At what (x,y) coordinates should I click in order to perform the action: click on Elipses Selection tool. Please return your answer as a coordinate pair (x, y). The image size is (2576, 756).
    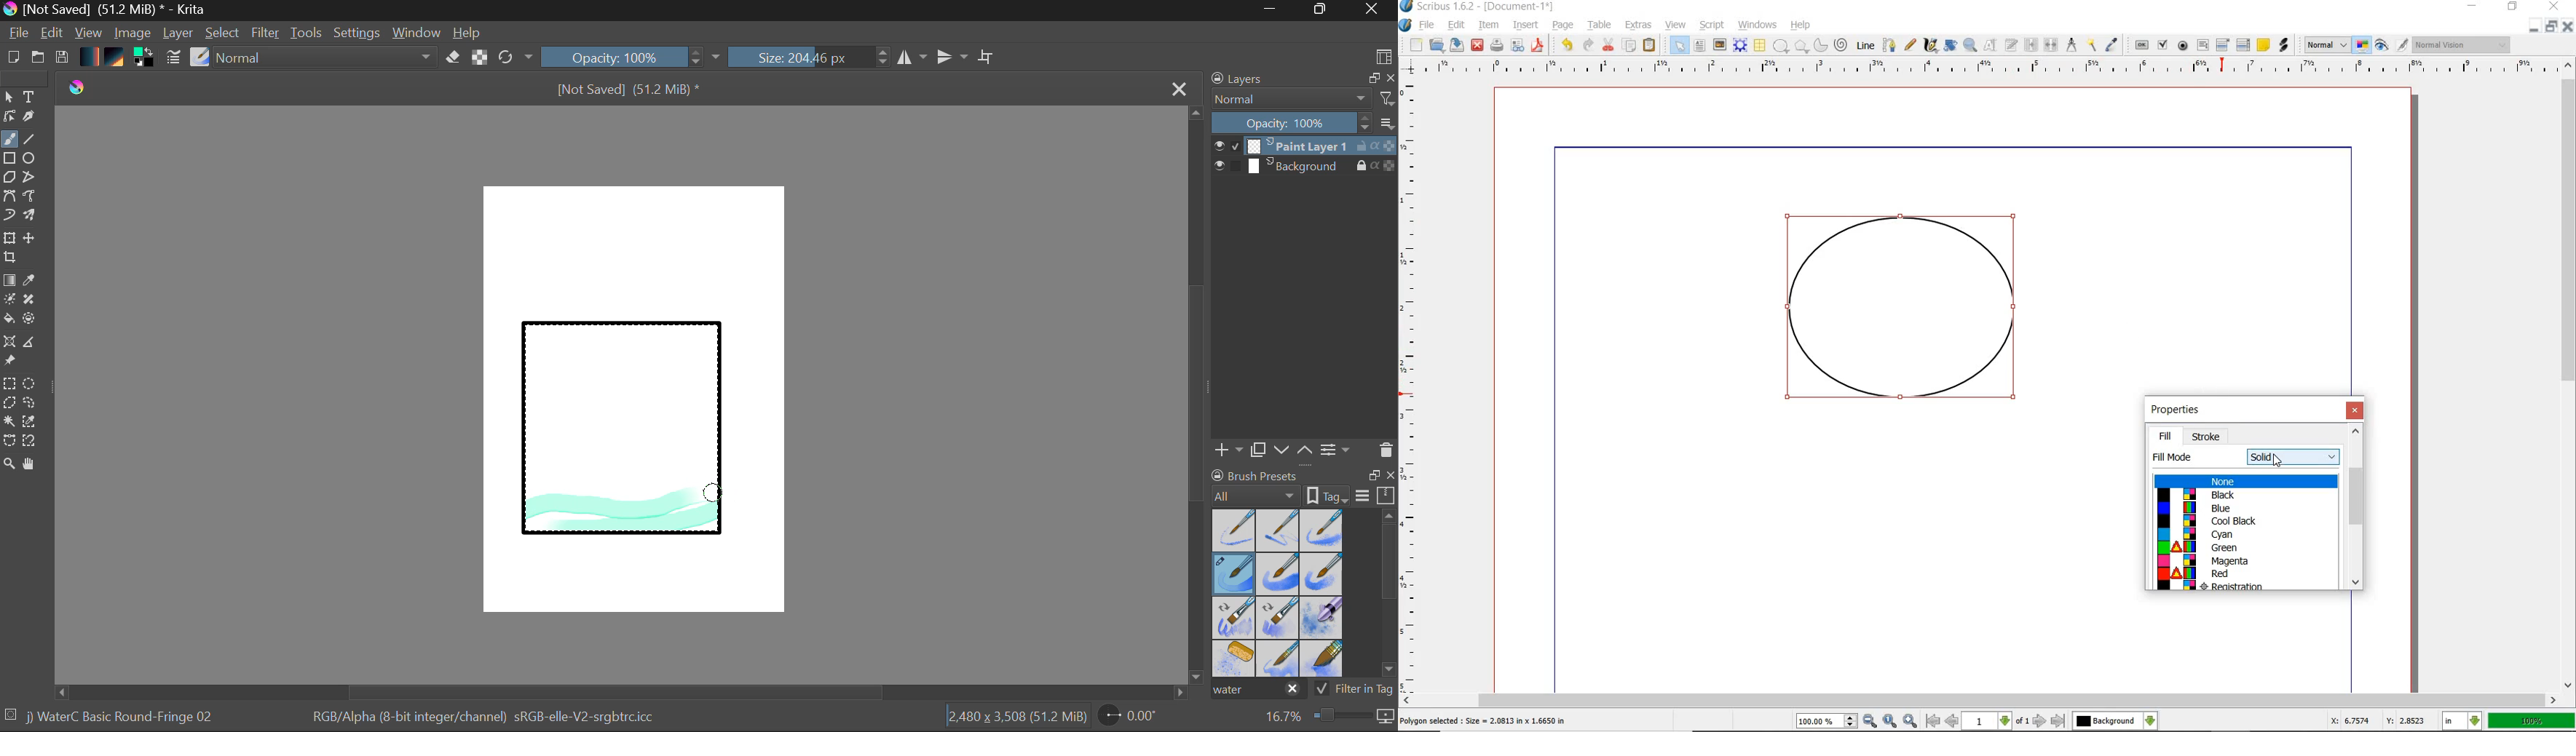
    Looking at the image, I should click on (33, 385).